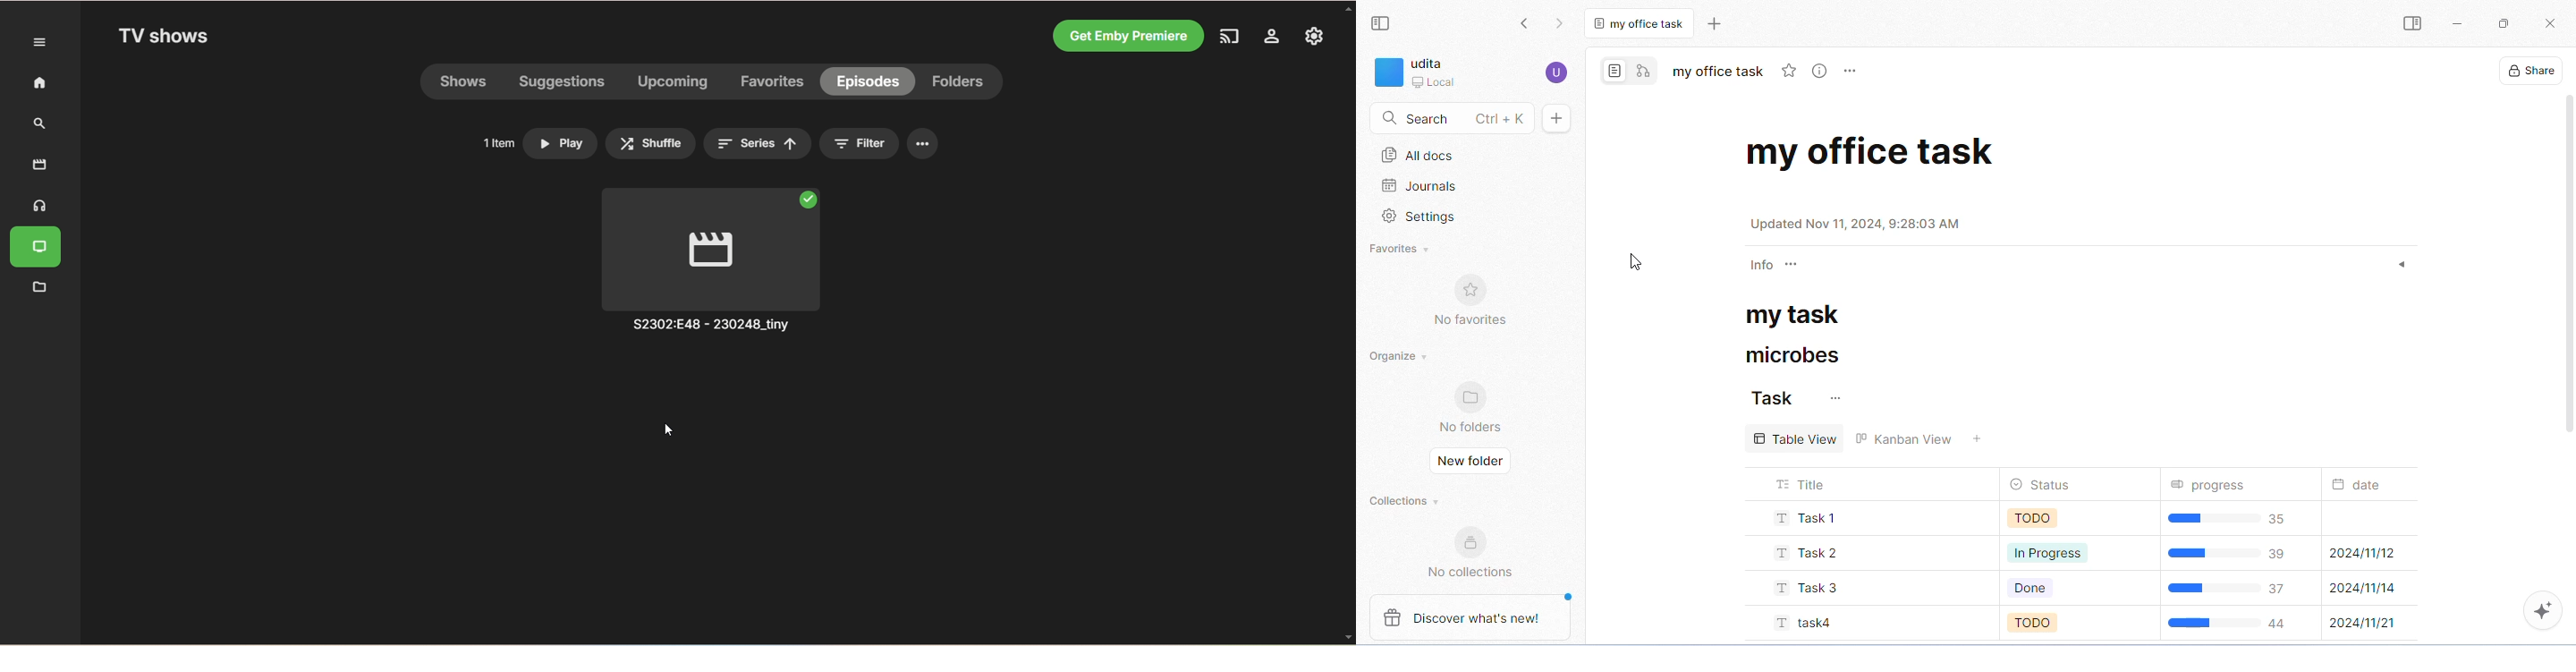 The image size is (2576, 672). Describe the element at coordinates (1851, 72) in the screenshot. I see `rename and more` at that location.